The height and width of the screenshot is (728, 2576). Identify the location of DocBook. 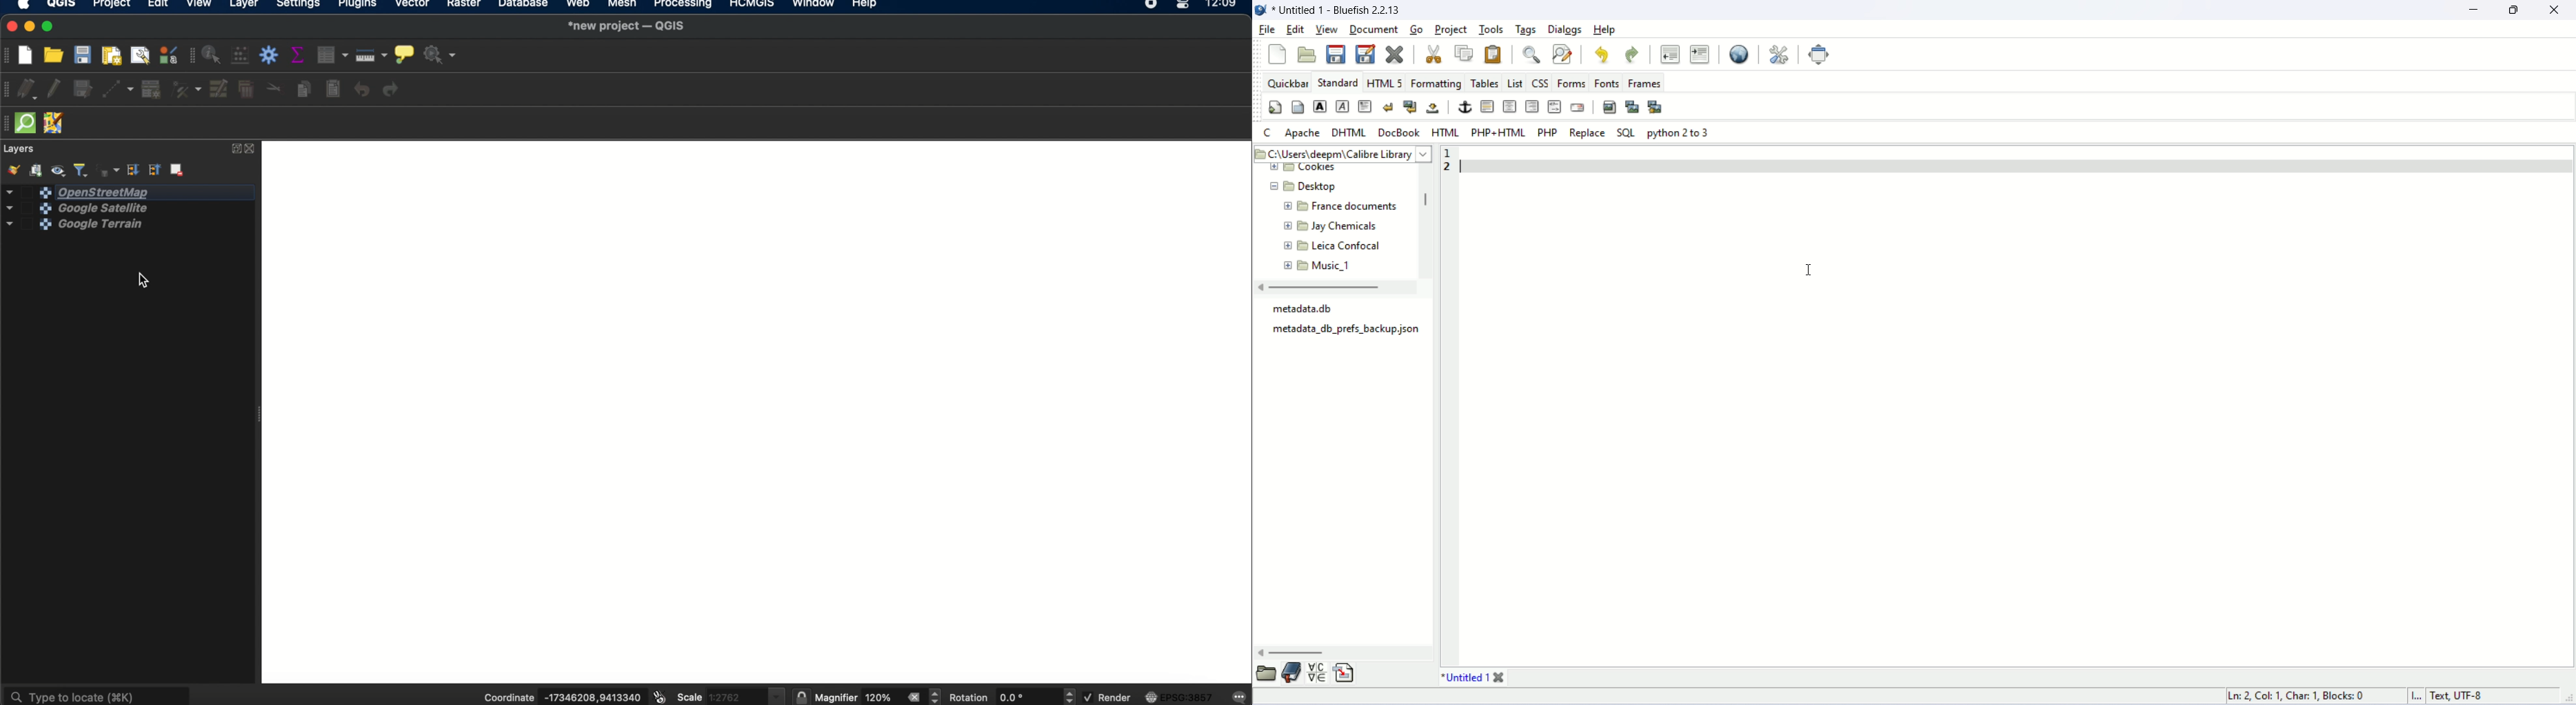
(1400, 132).